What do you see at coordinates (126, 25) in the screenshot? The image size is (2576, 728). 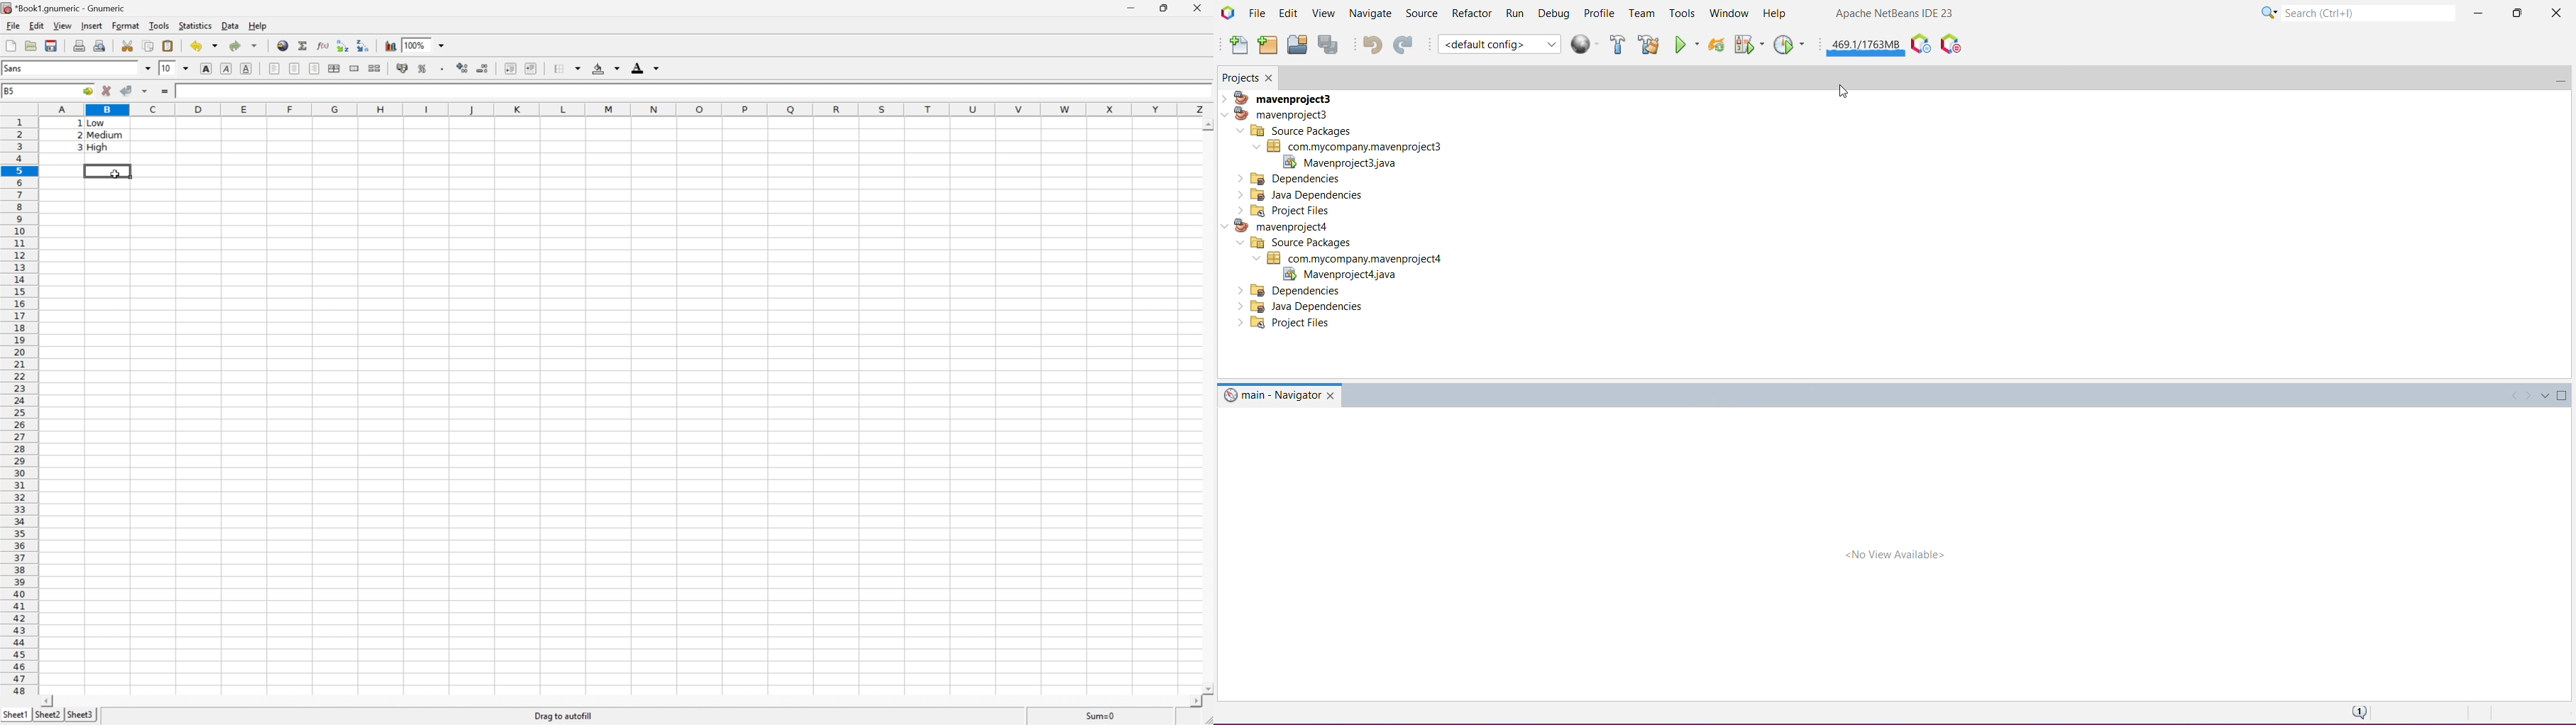 I see `Format` at bounding box center [126, 25].